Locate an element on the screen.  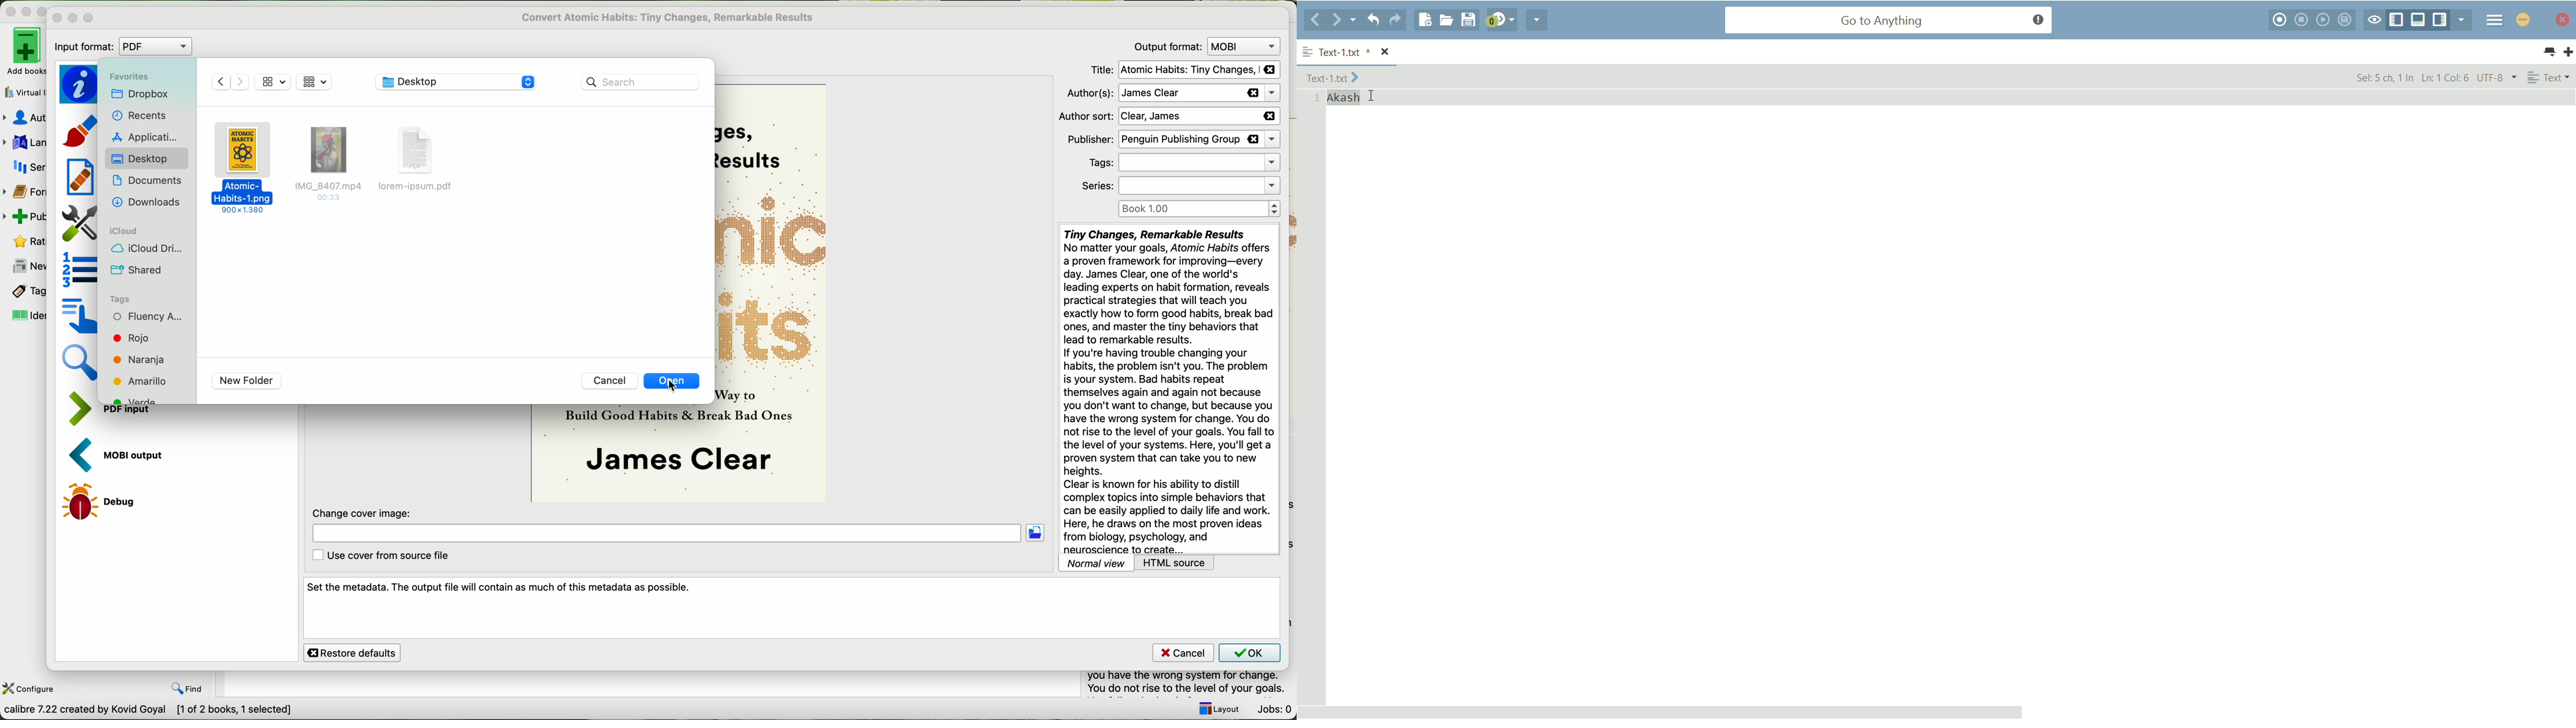
favorites is located at coordinates (128, 76).